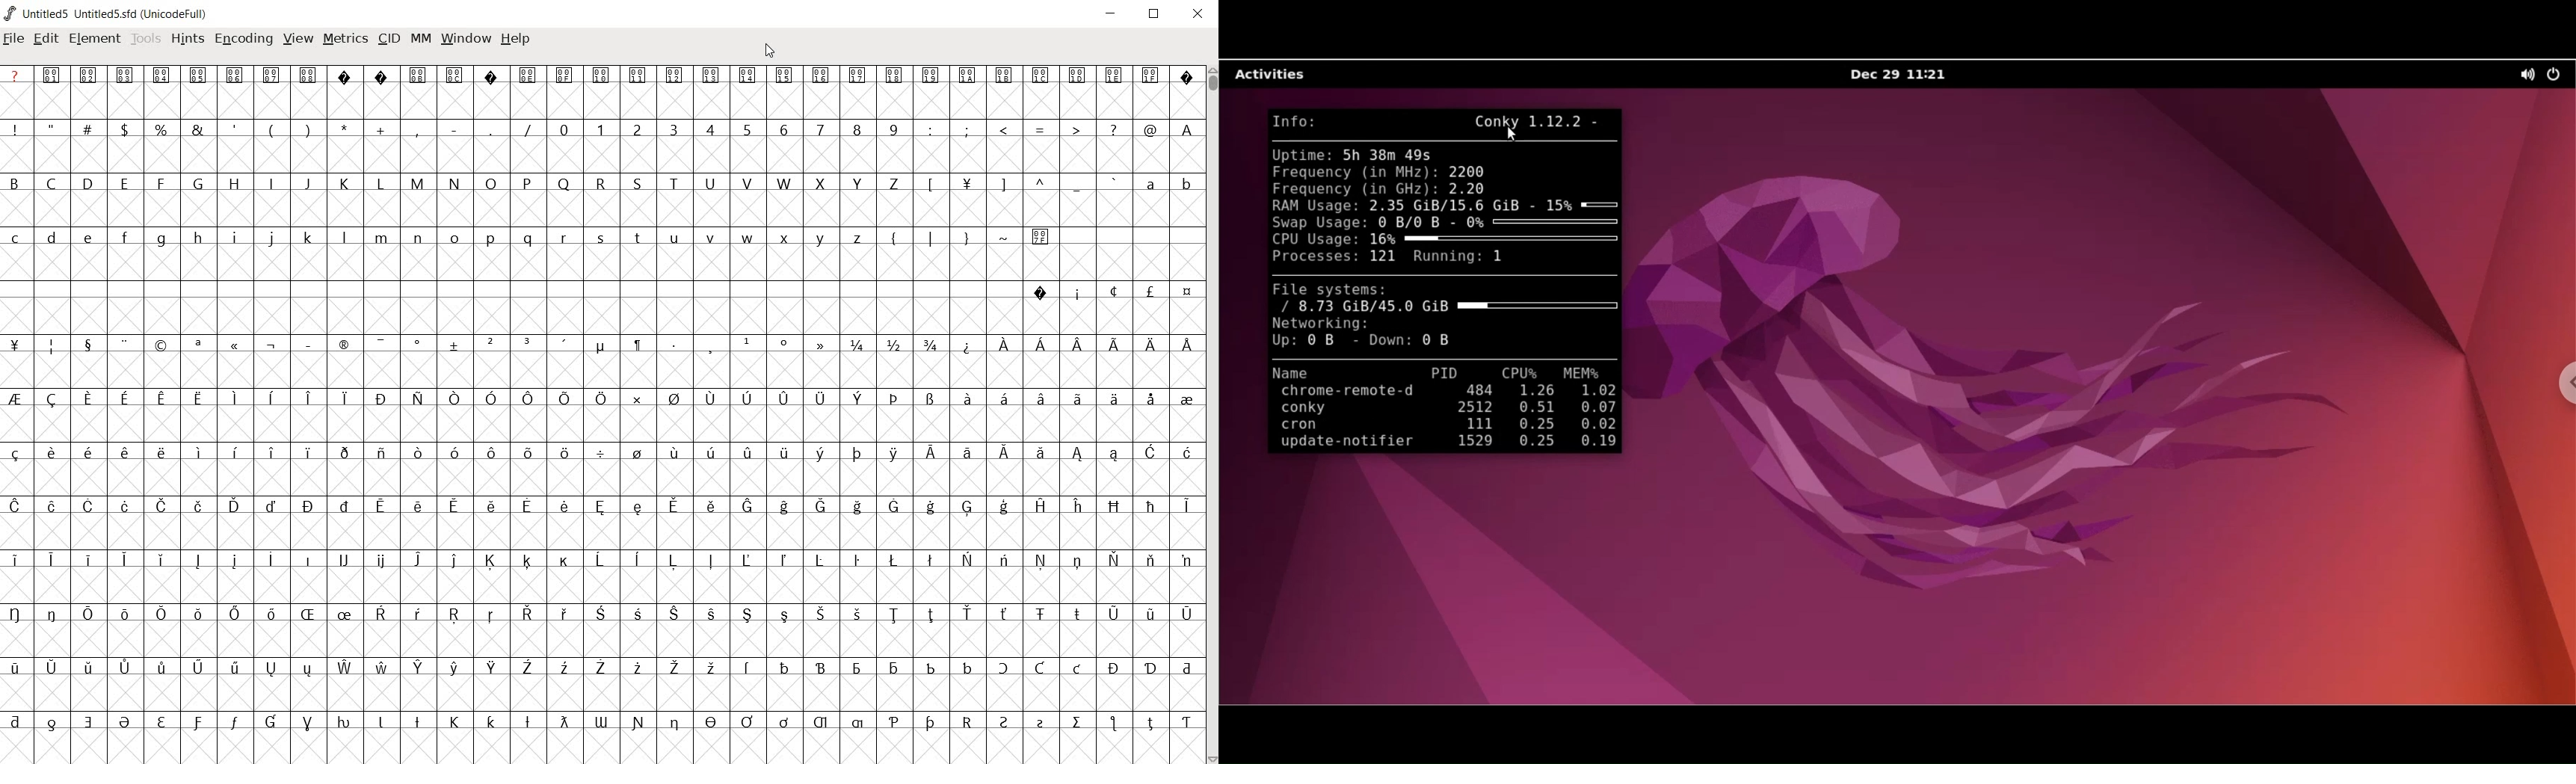 Image resolution: width=2576 pixels, height=784 pixels. What do you see at coordinates (19, 182) in the screenshot?
I see `B` at bounding box center [19, 182].